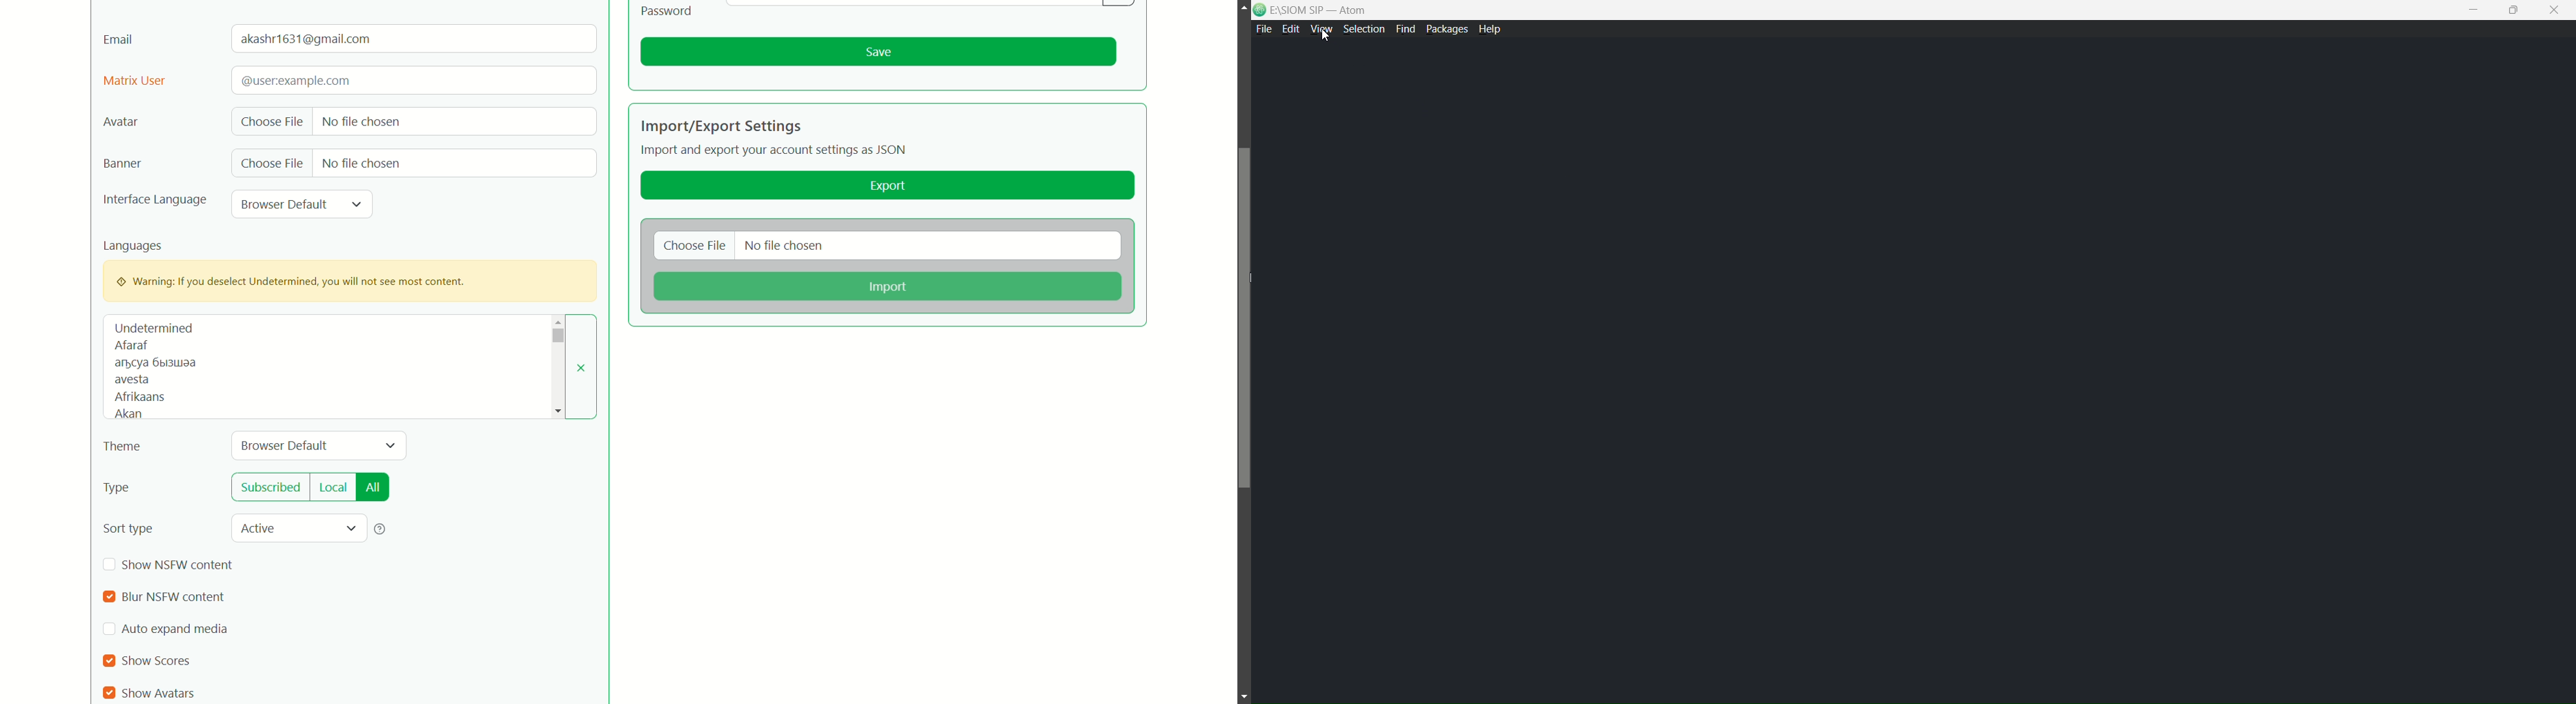  Describe the element at coordinates (888, 186) in the screenshot. I see `export` at that location.